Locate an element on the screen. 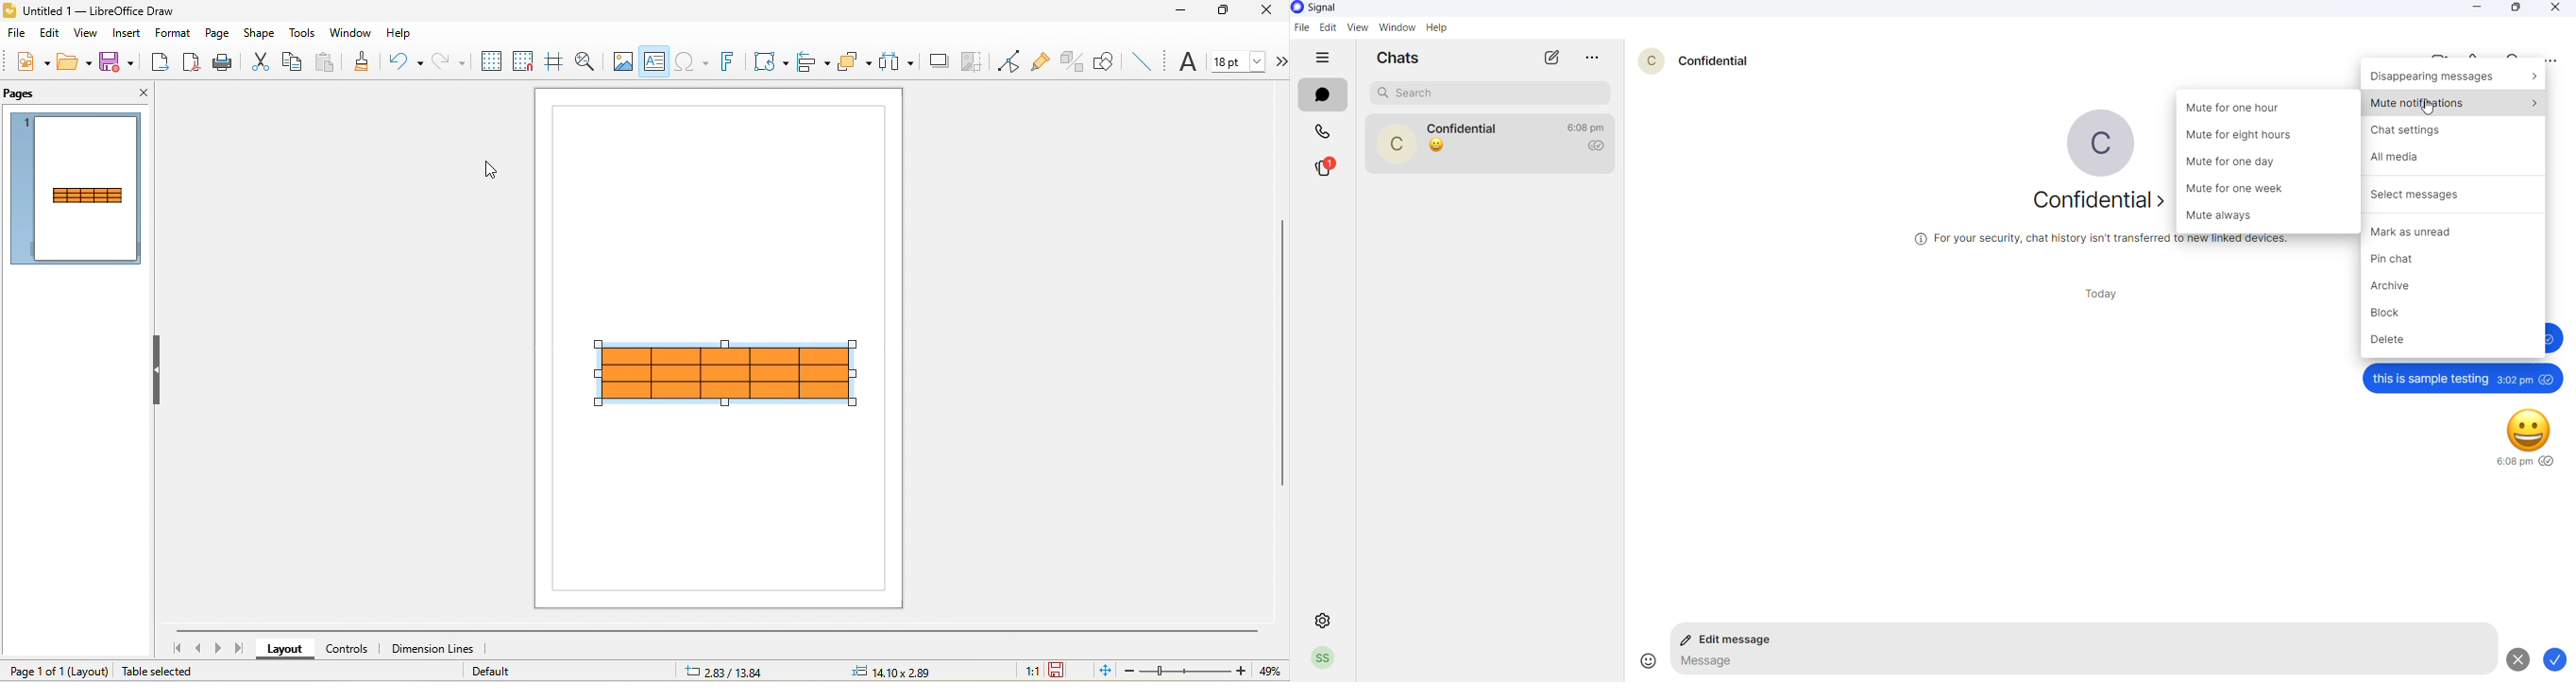  export directly as pdf is located at coordinates (192, 60).